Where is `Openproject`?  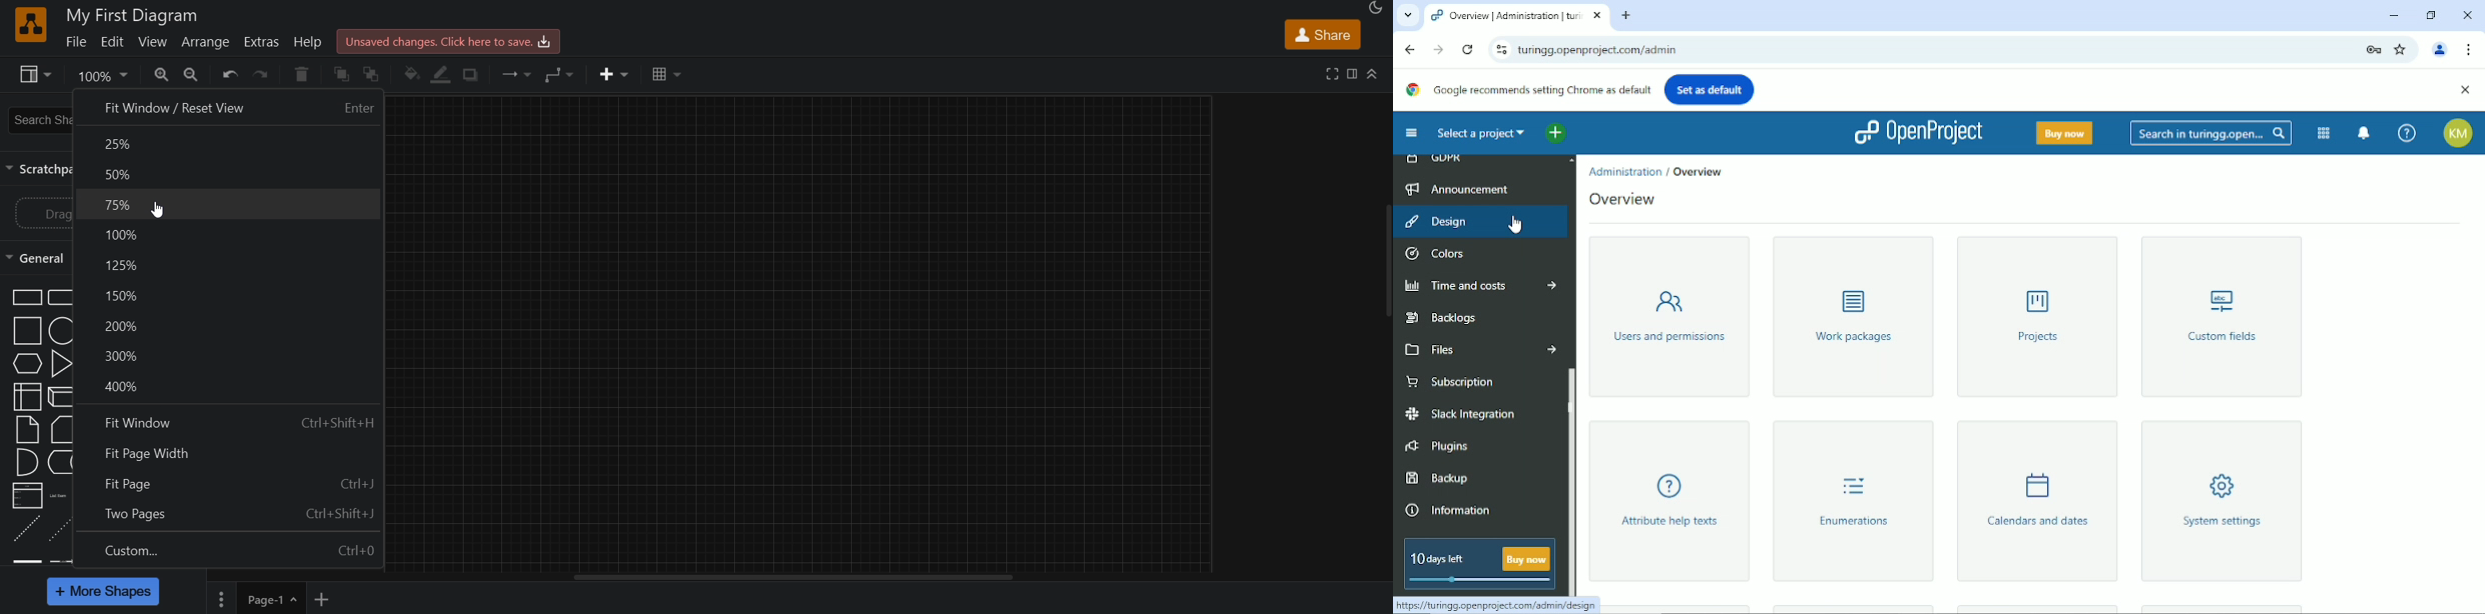 Openproject is located at coordinates (1917, 132).